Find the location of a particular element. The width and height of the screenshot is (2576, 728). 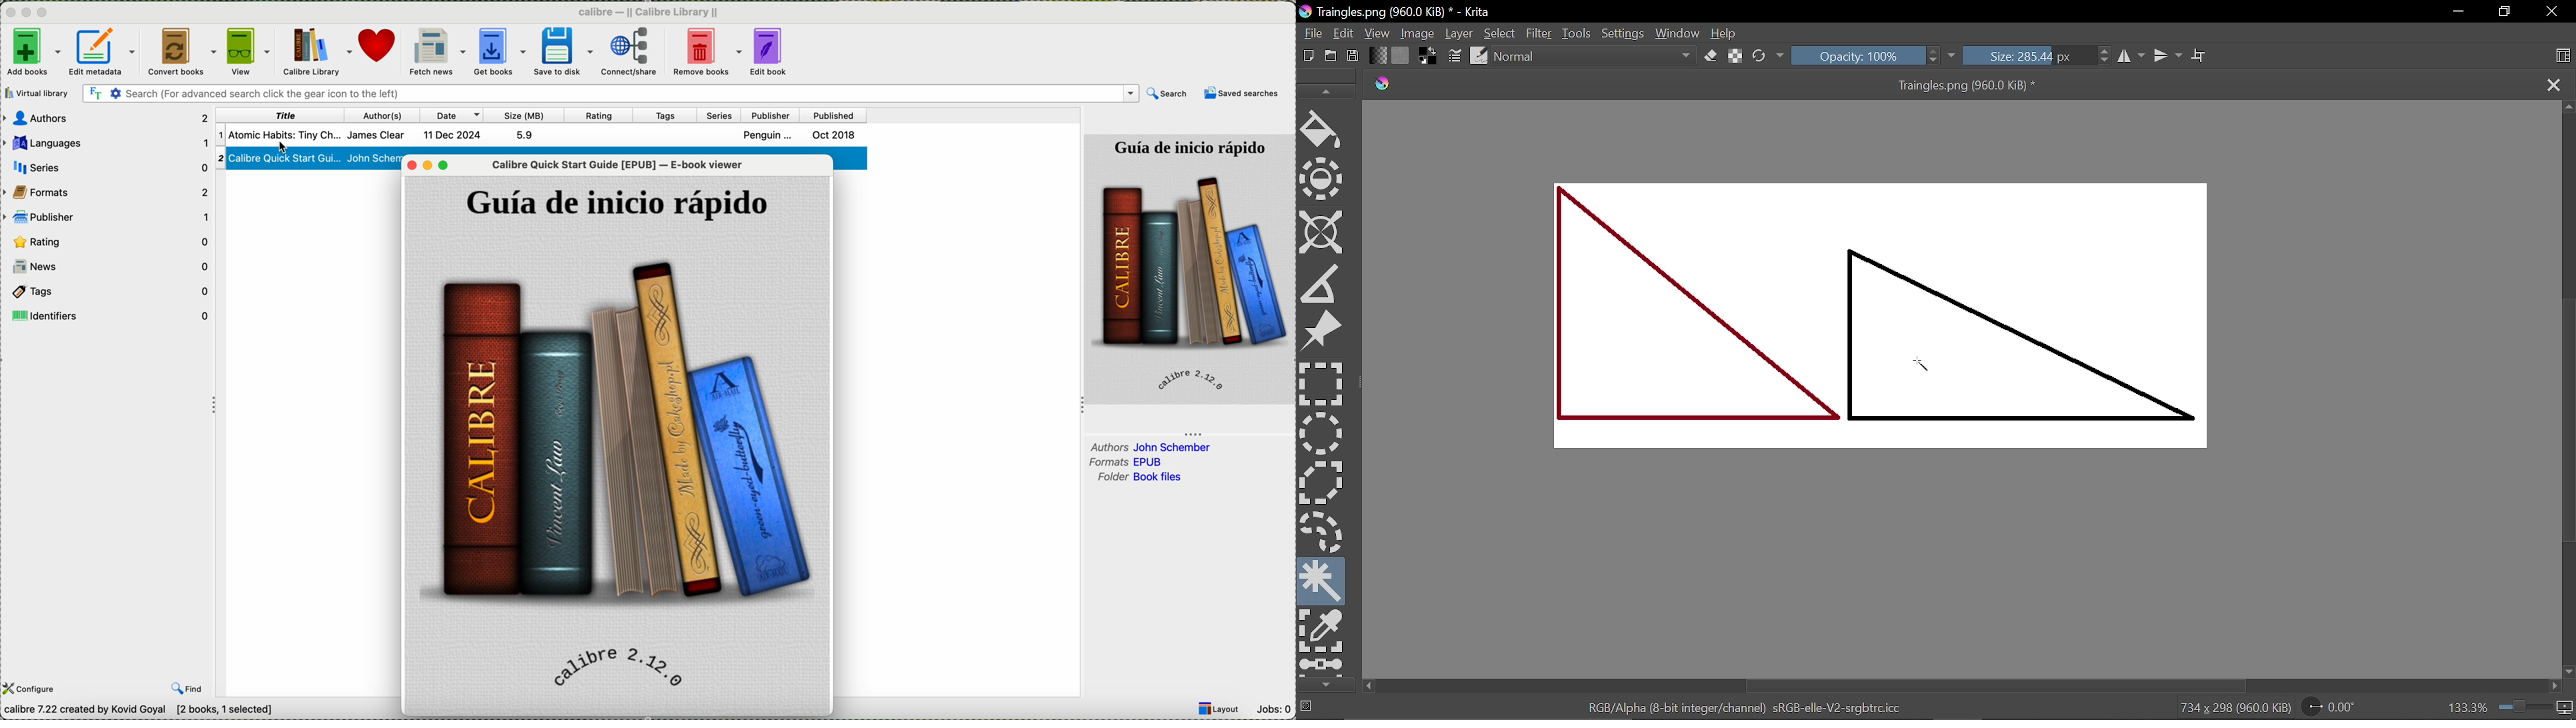

No selection is located at coordinates (1307, 708).